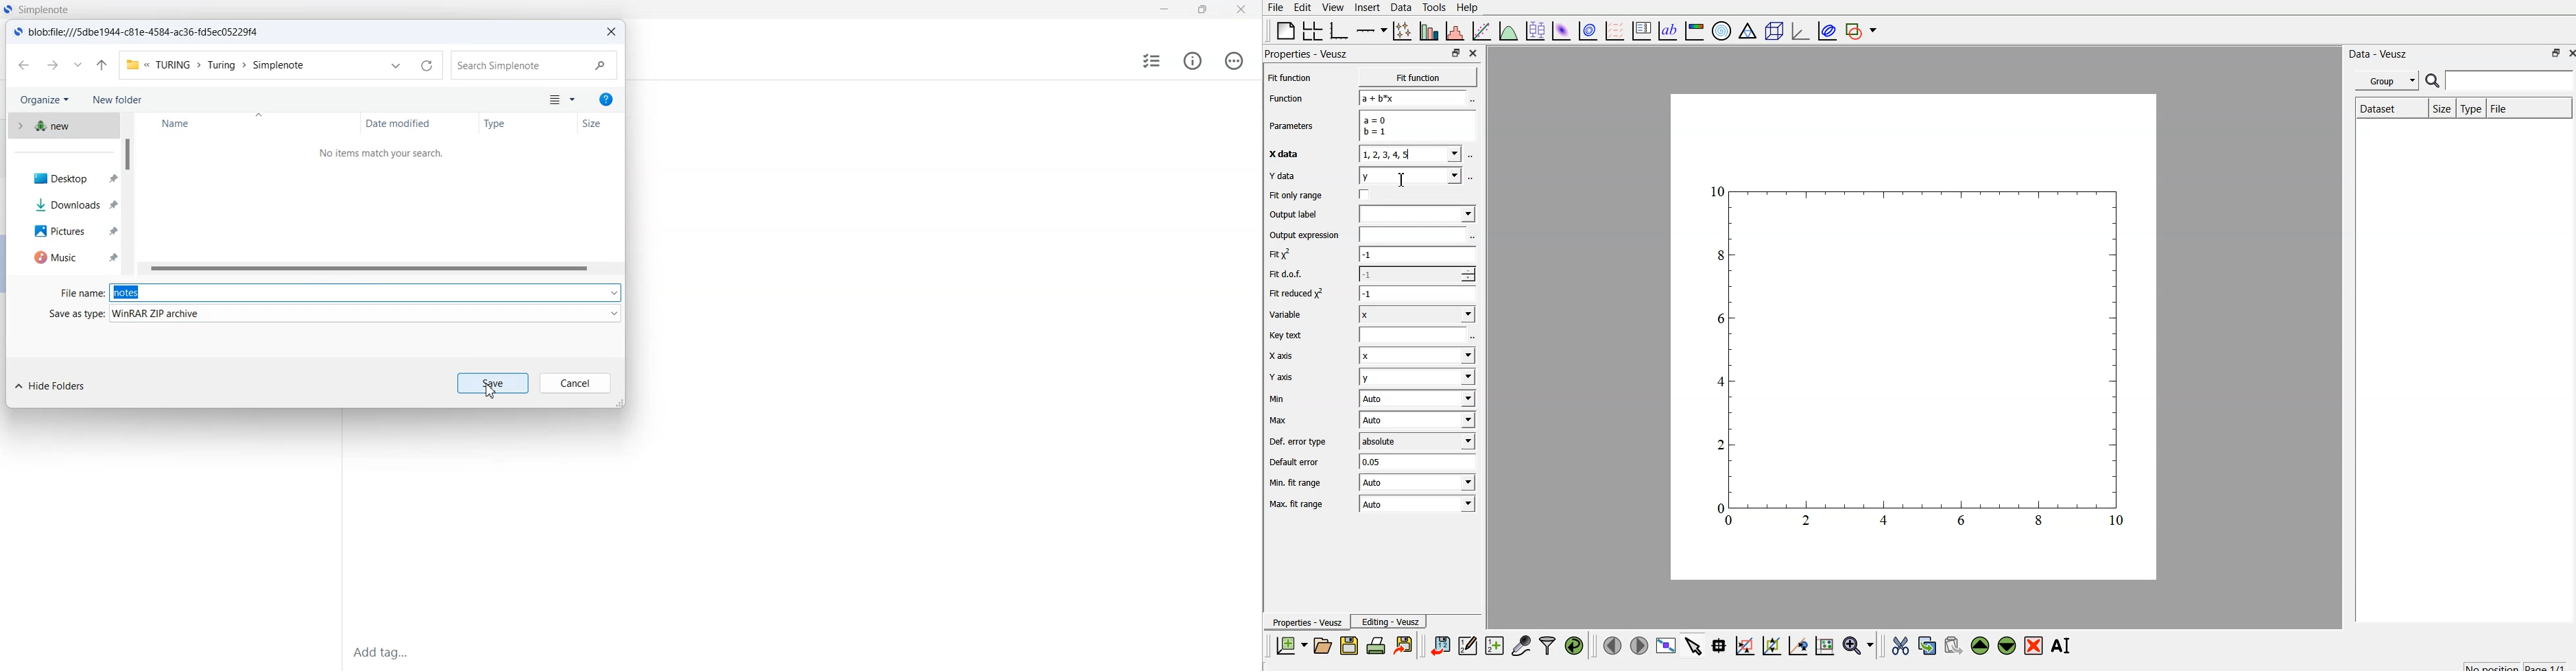  Describe the element at coordinates (1747, 647) in the screenshot. I see `click or draw a rectangle to zoom on graph axes` at that location.